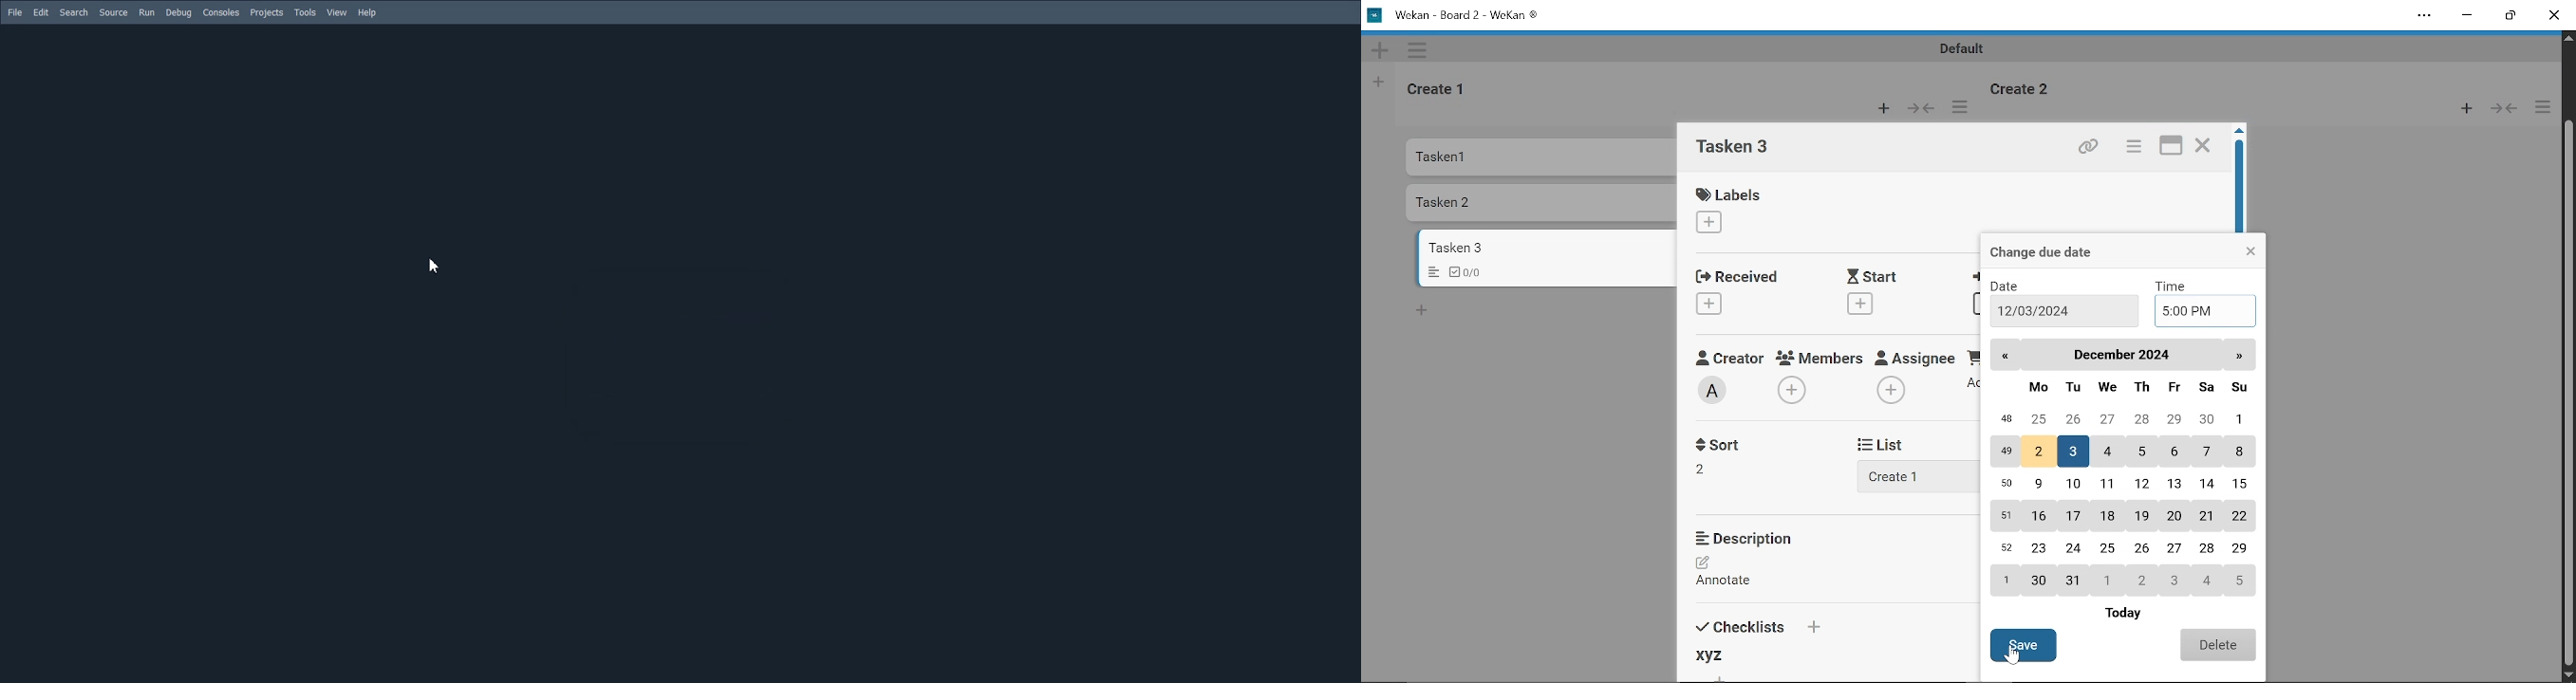  What do you see at coordinates (1921, 107) in the screenshot?
I see `Forward/Back` at bounding box center [1921, 107].